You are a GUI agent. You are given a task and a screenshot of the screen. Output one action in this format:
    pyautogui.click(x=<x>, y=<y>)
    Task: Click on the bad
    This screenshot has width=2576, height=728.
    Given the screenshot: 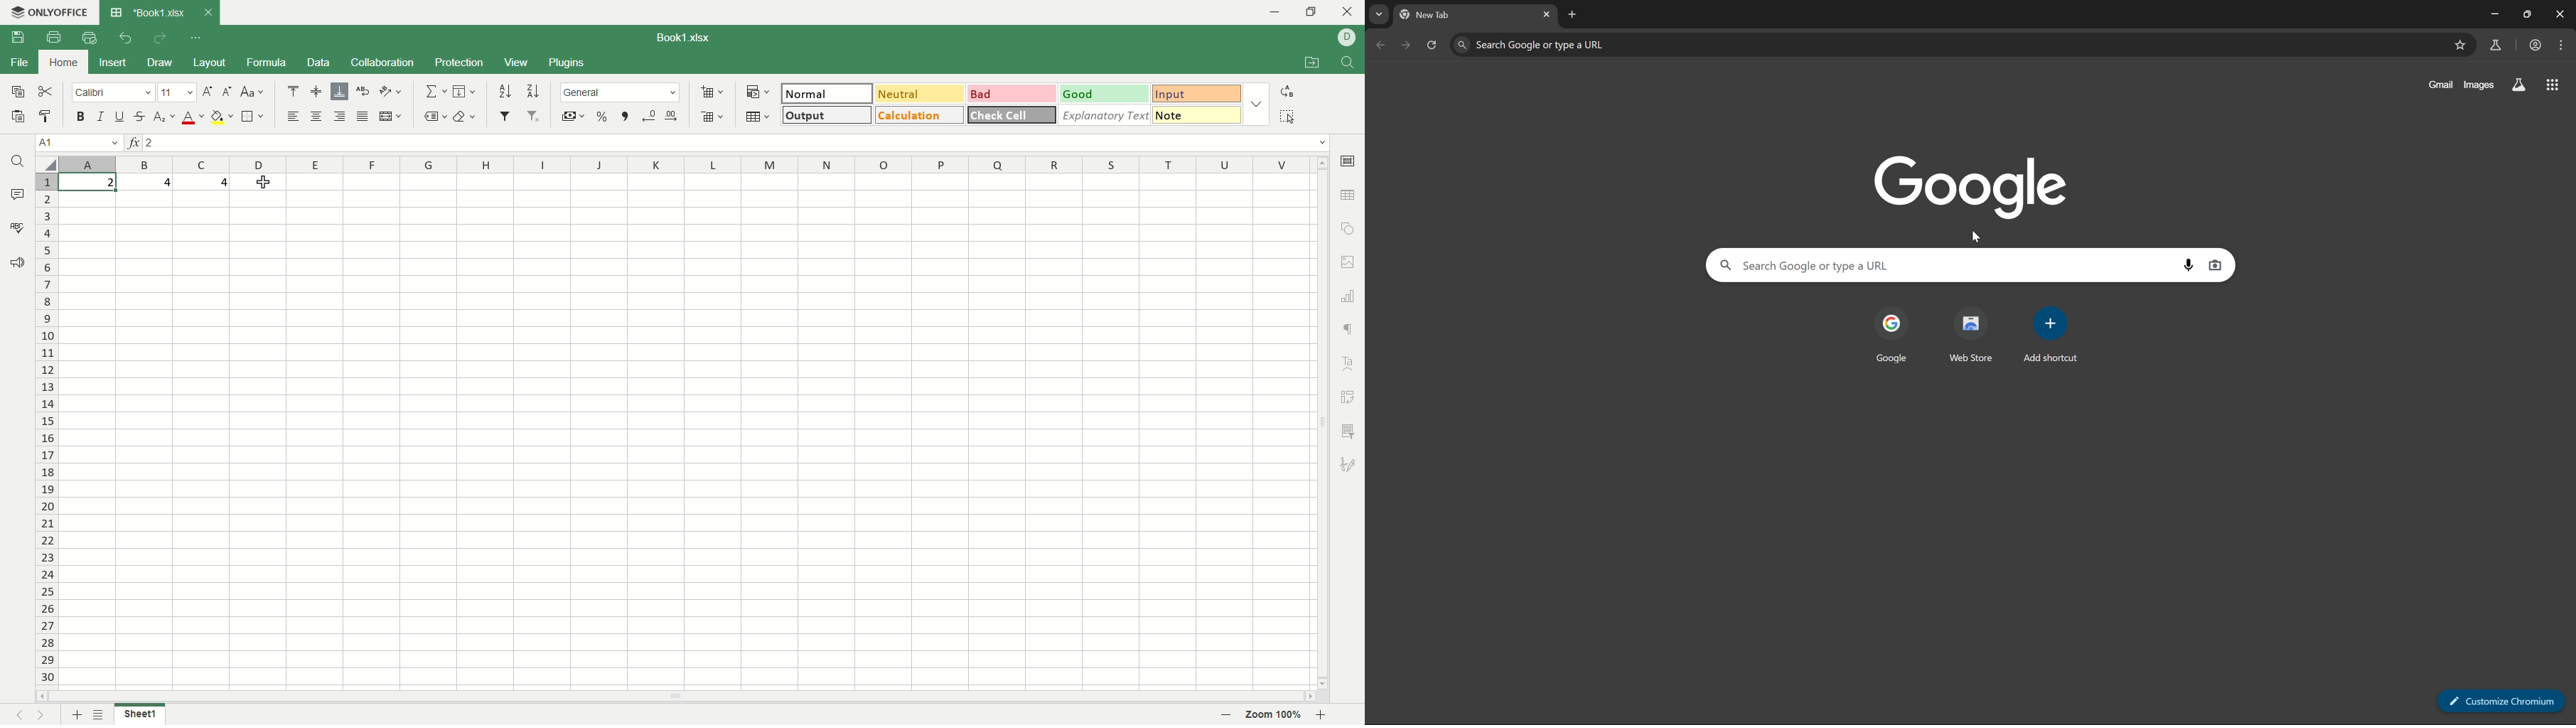 What is the action you would take?
    pyautogui.click(x=1012, y=94)
    